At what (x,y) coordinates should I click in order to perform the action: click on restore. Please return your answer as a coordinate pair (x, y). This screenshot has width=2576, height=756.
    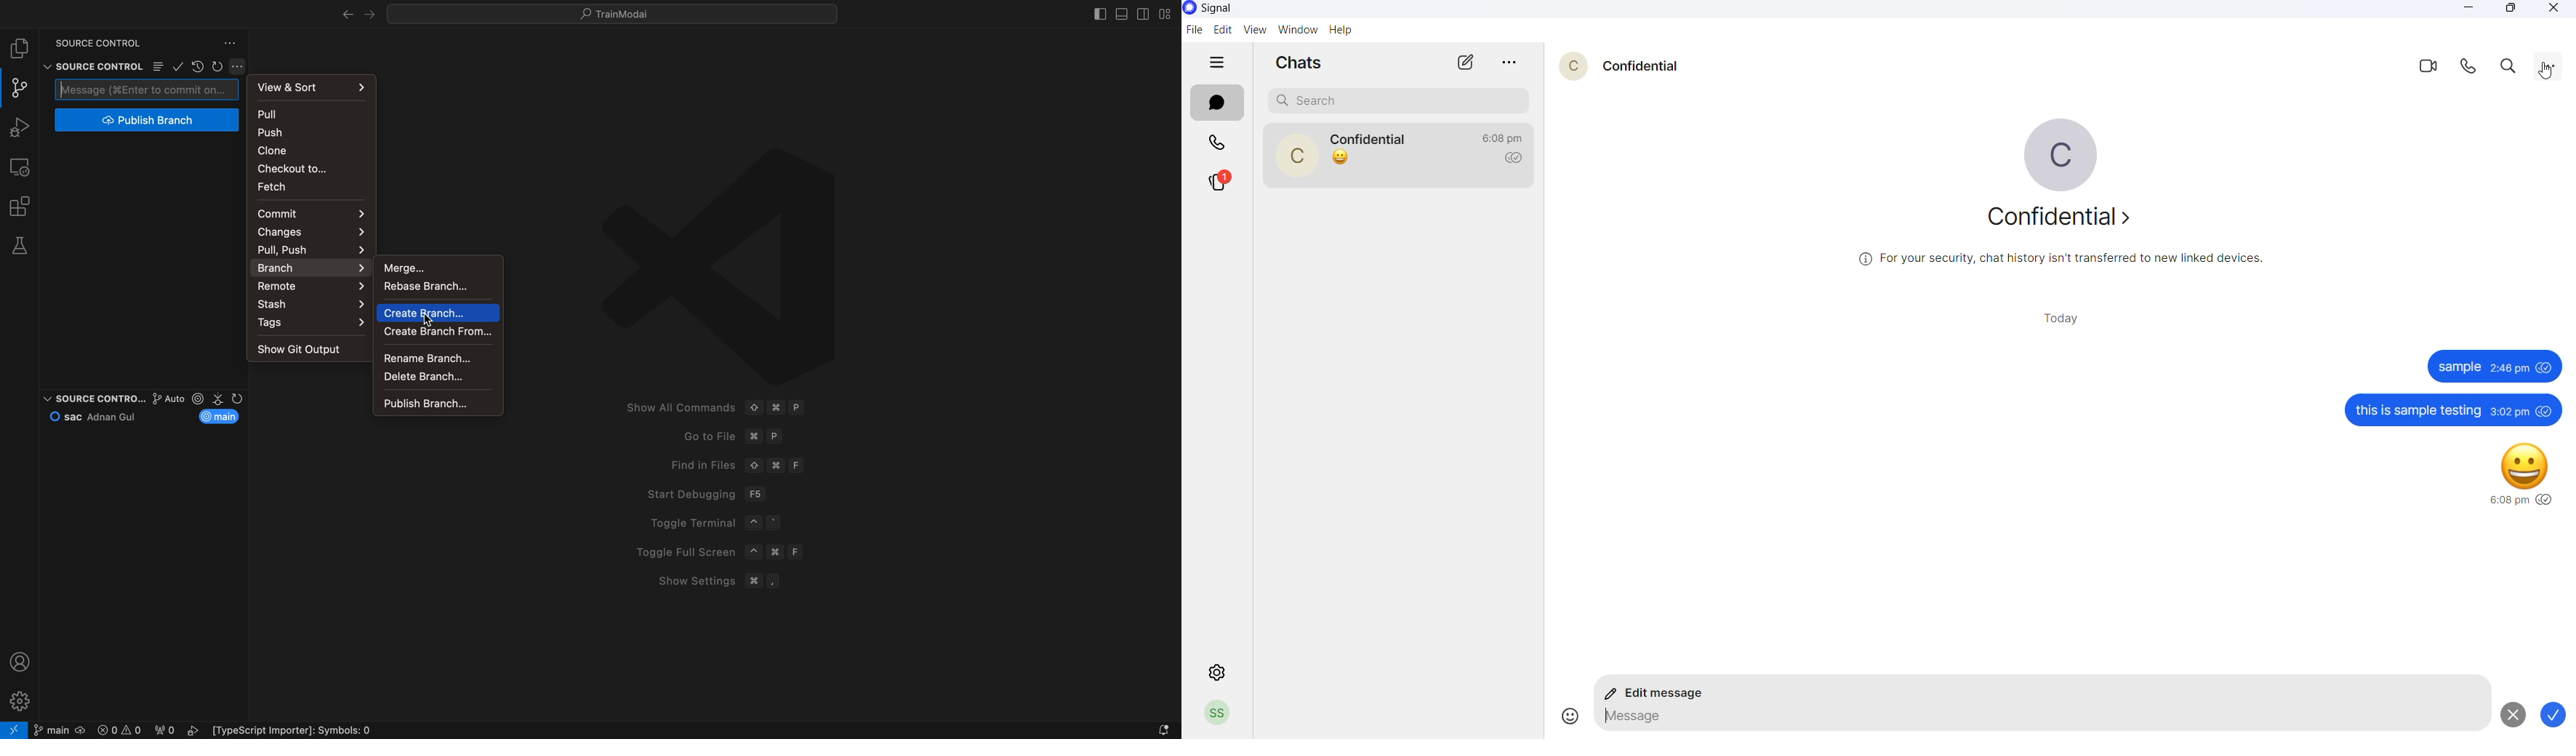
    Looking at the image, I should click on (197, 66).